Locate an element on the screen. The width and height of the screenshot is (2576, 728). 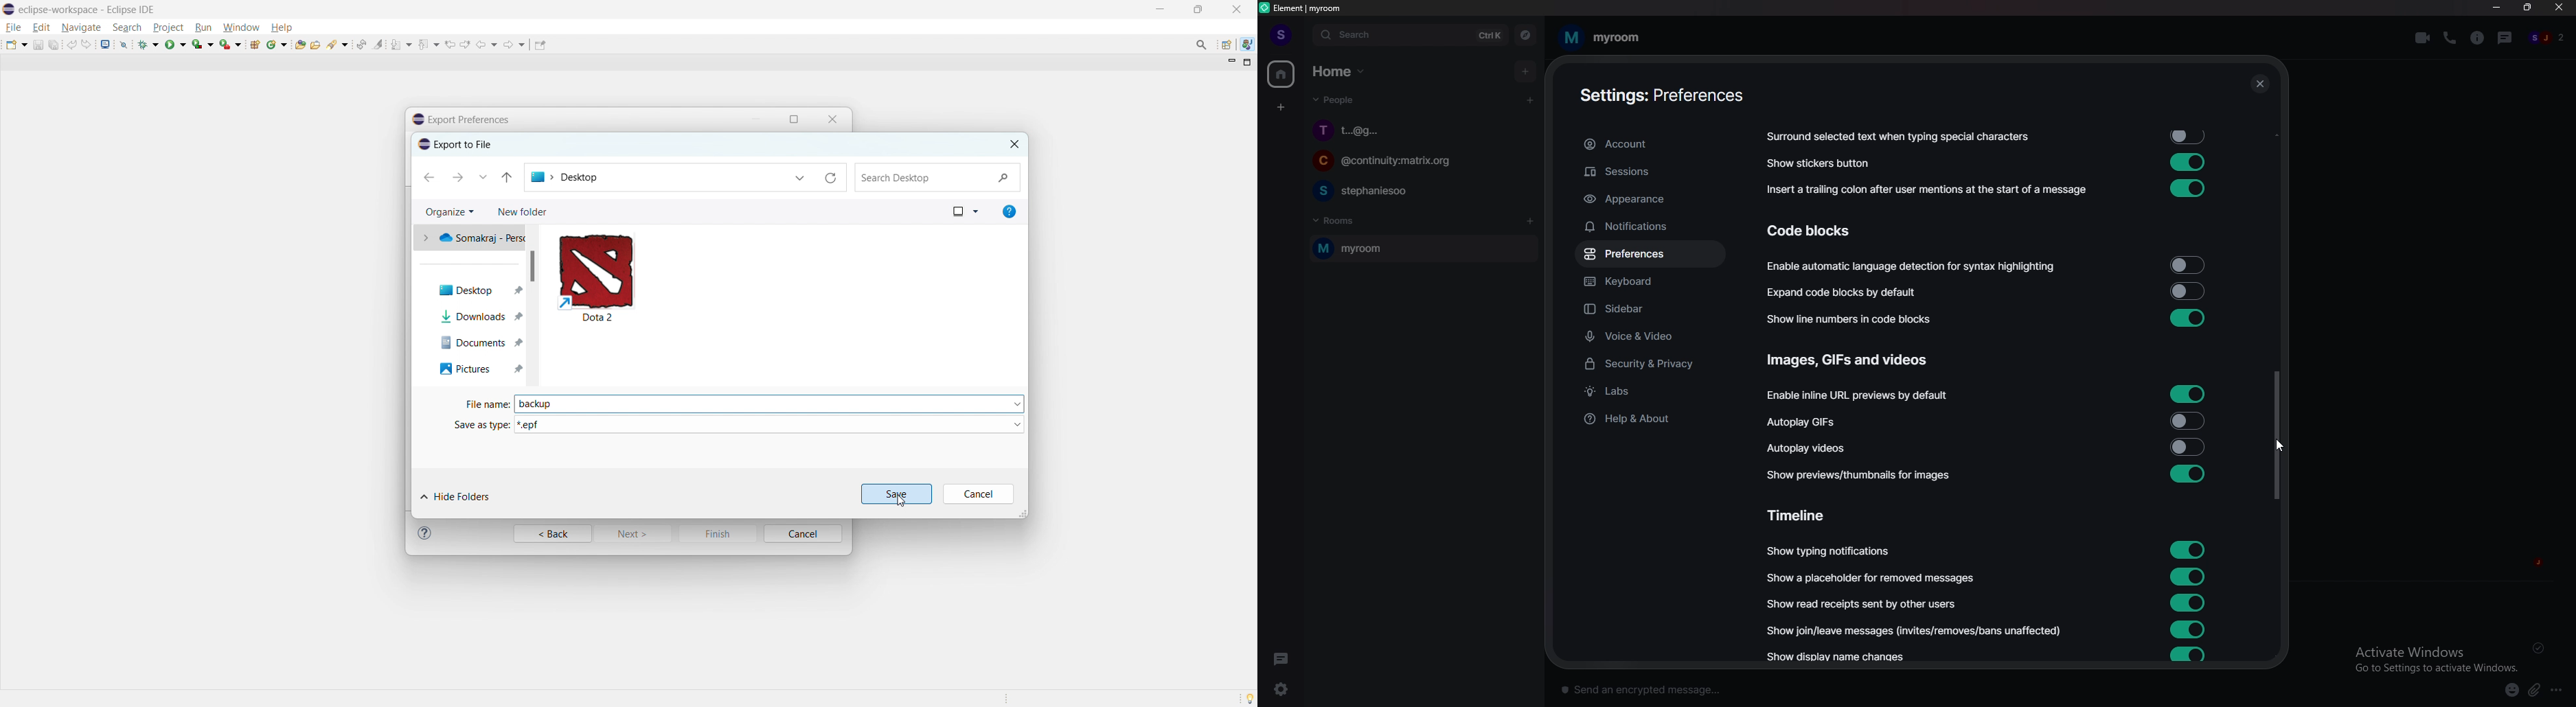
Organize is located at coordinates (450, 211).